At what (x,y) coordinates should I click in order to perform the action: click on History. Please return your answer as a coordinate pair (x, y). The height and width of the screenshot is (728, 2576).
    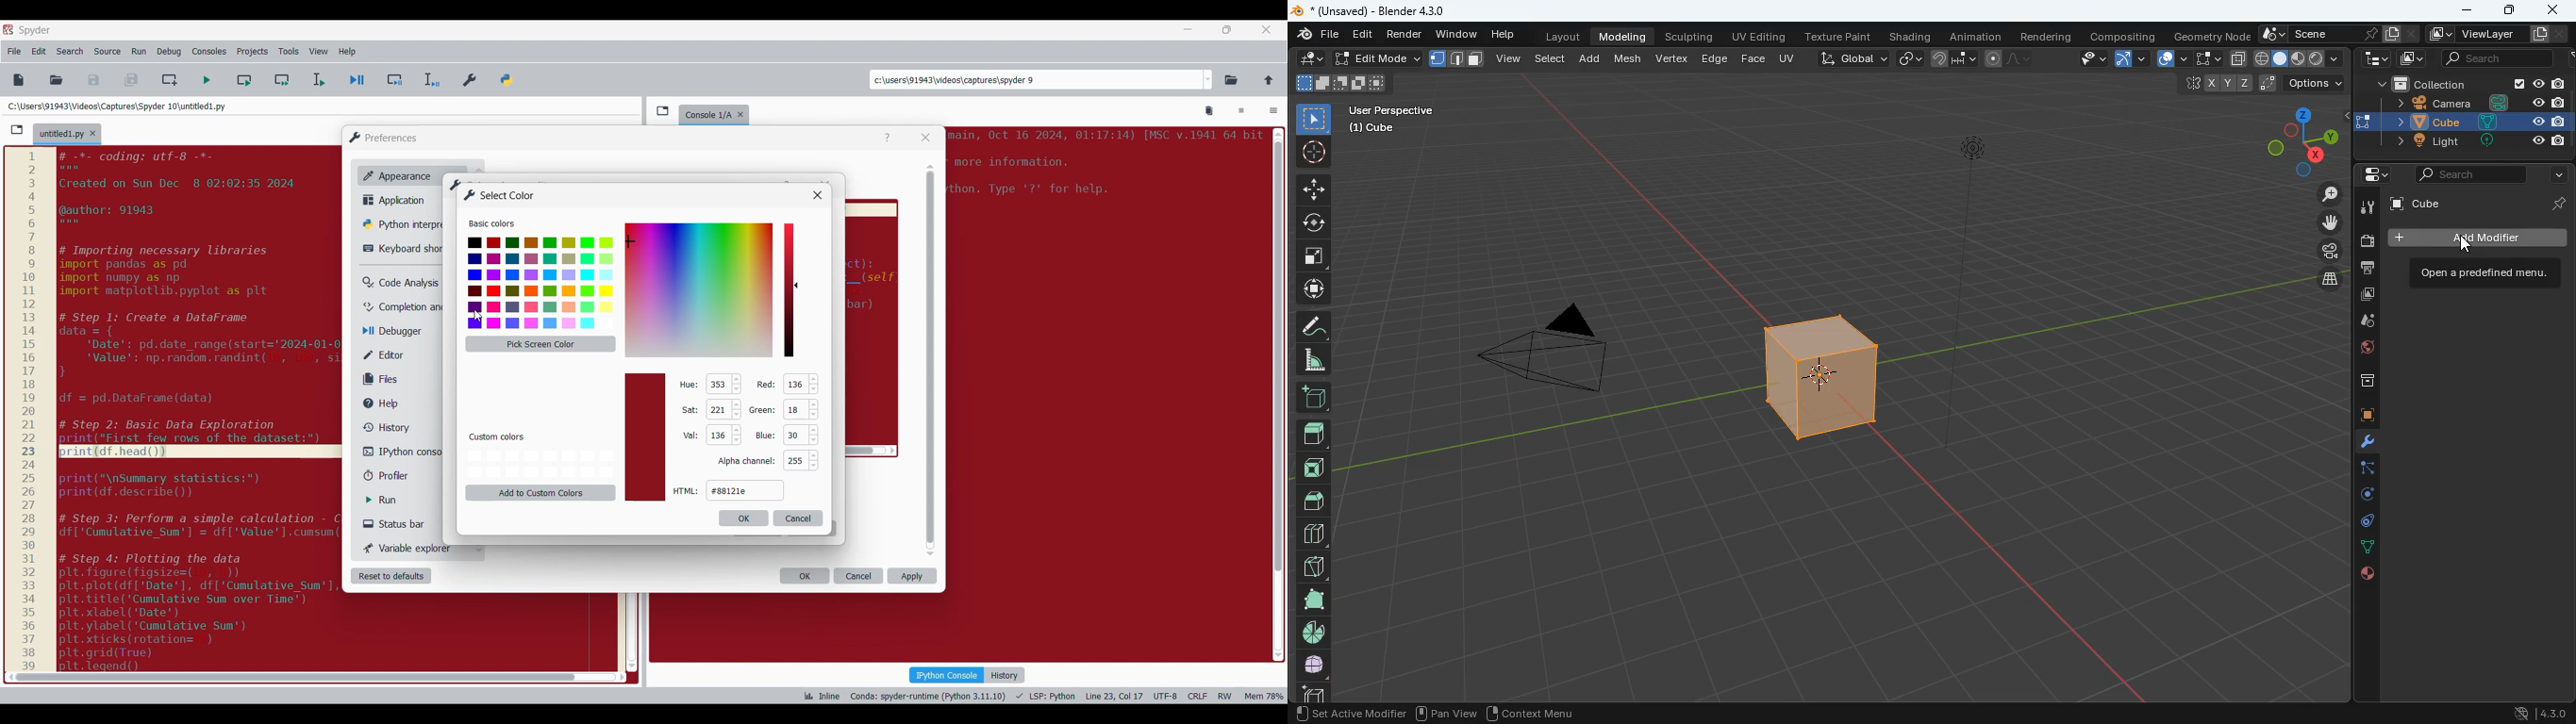
    Looking at the image, I should click on (384, 427).